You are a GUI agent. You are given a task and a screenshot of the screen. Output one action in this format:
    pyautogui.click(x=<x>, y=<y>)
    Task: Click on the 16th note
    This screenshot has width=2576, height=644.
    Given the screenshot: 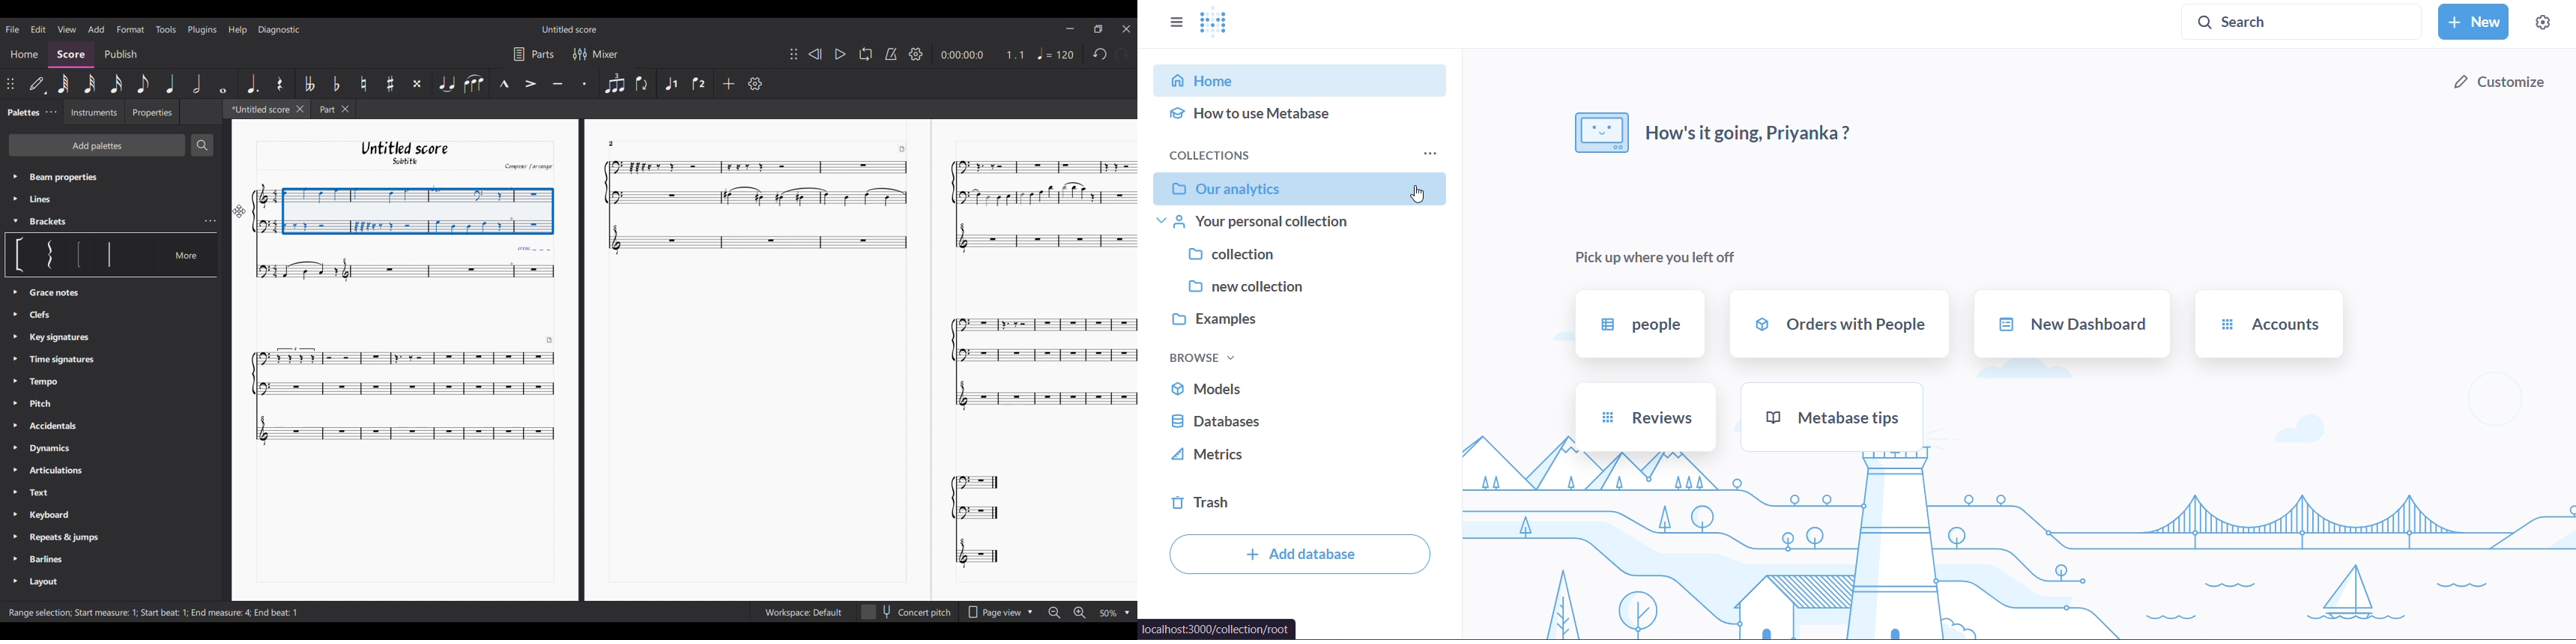 What is the action you would take?
    pyautogui.click(x=116, y=84)
    